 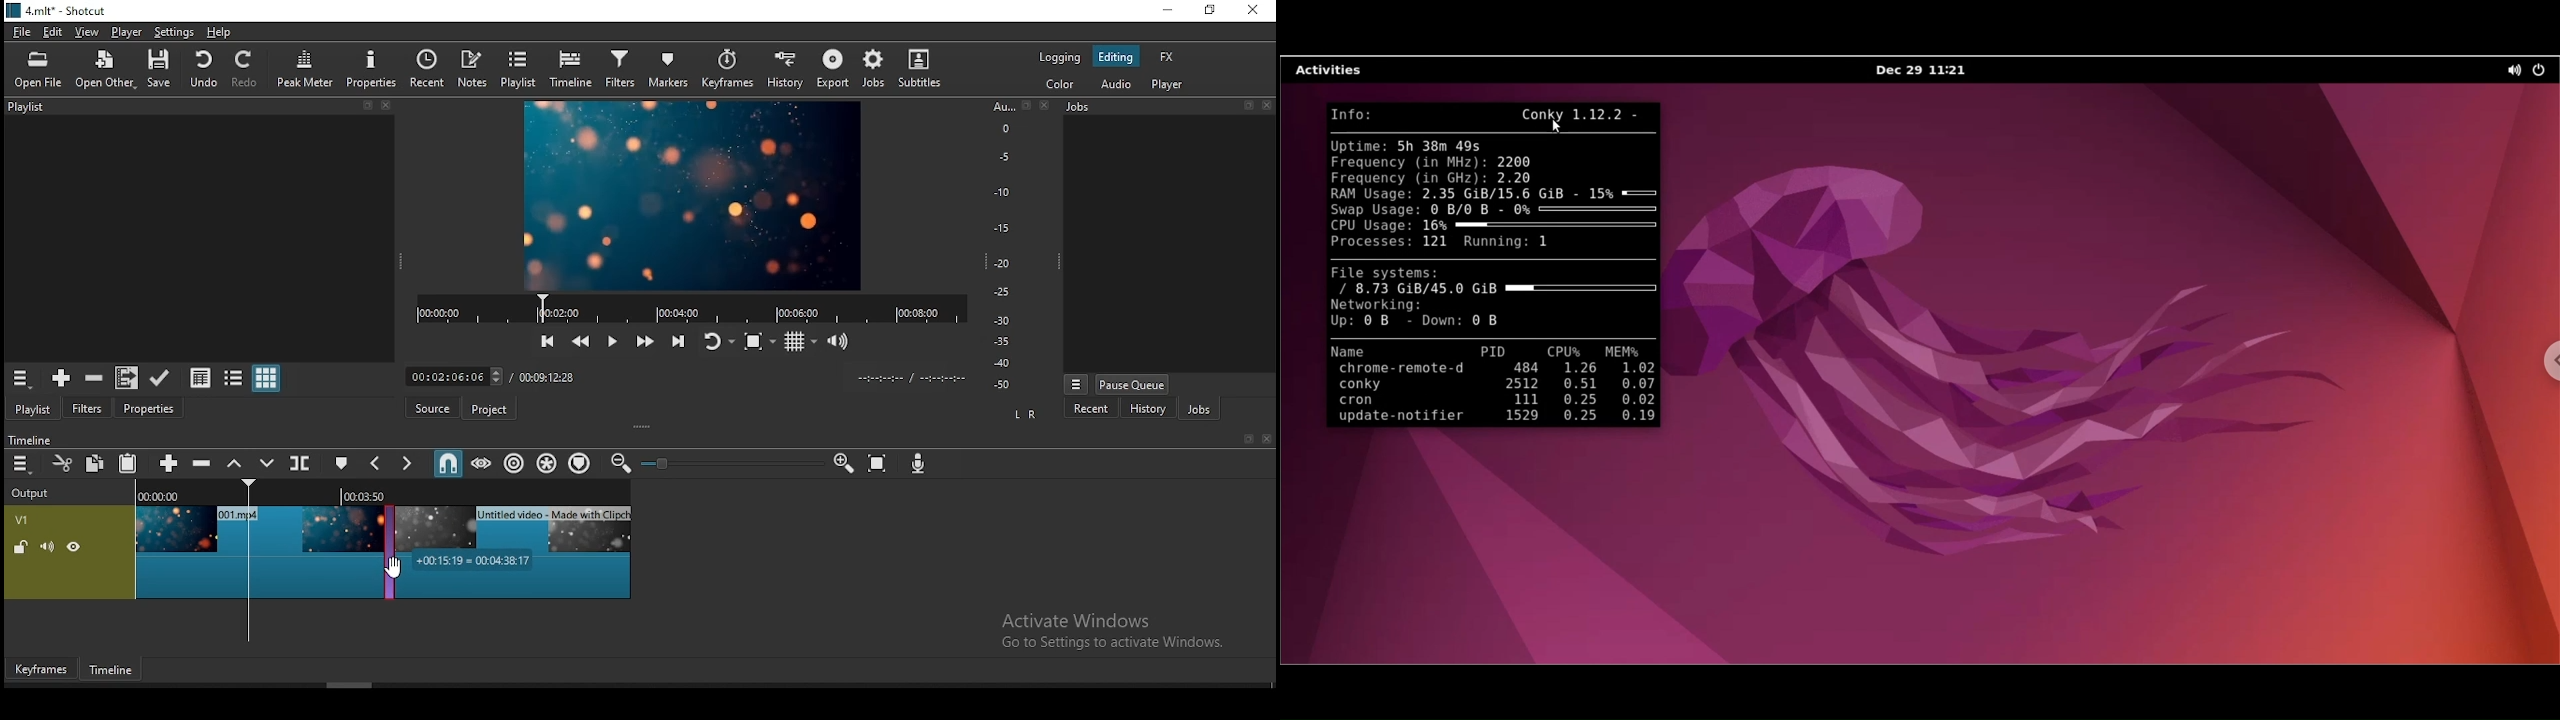 I want to click on help, so click(x=219, y=33).